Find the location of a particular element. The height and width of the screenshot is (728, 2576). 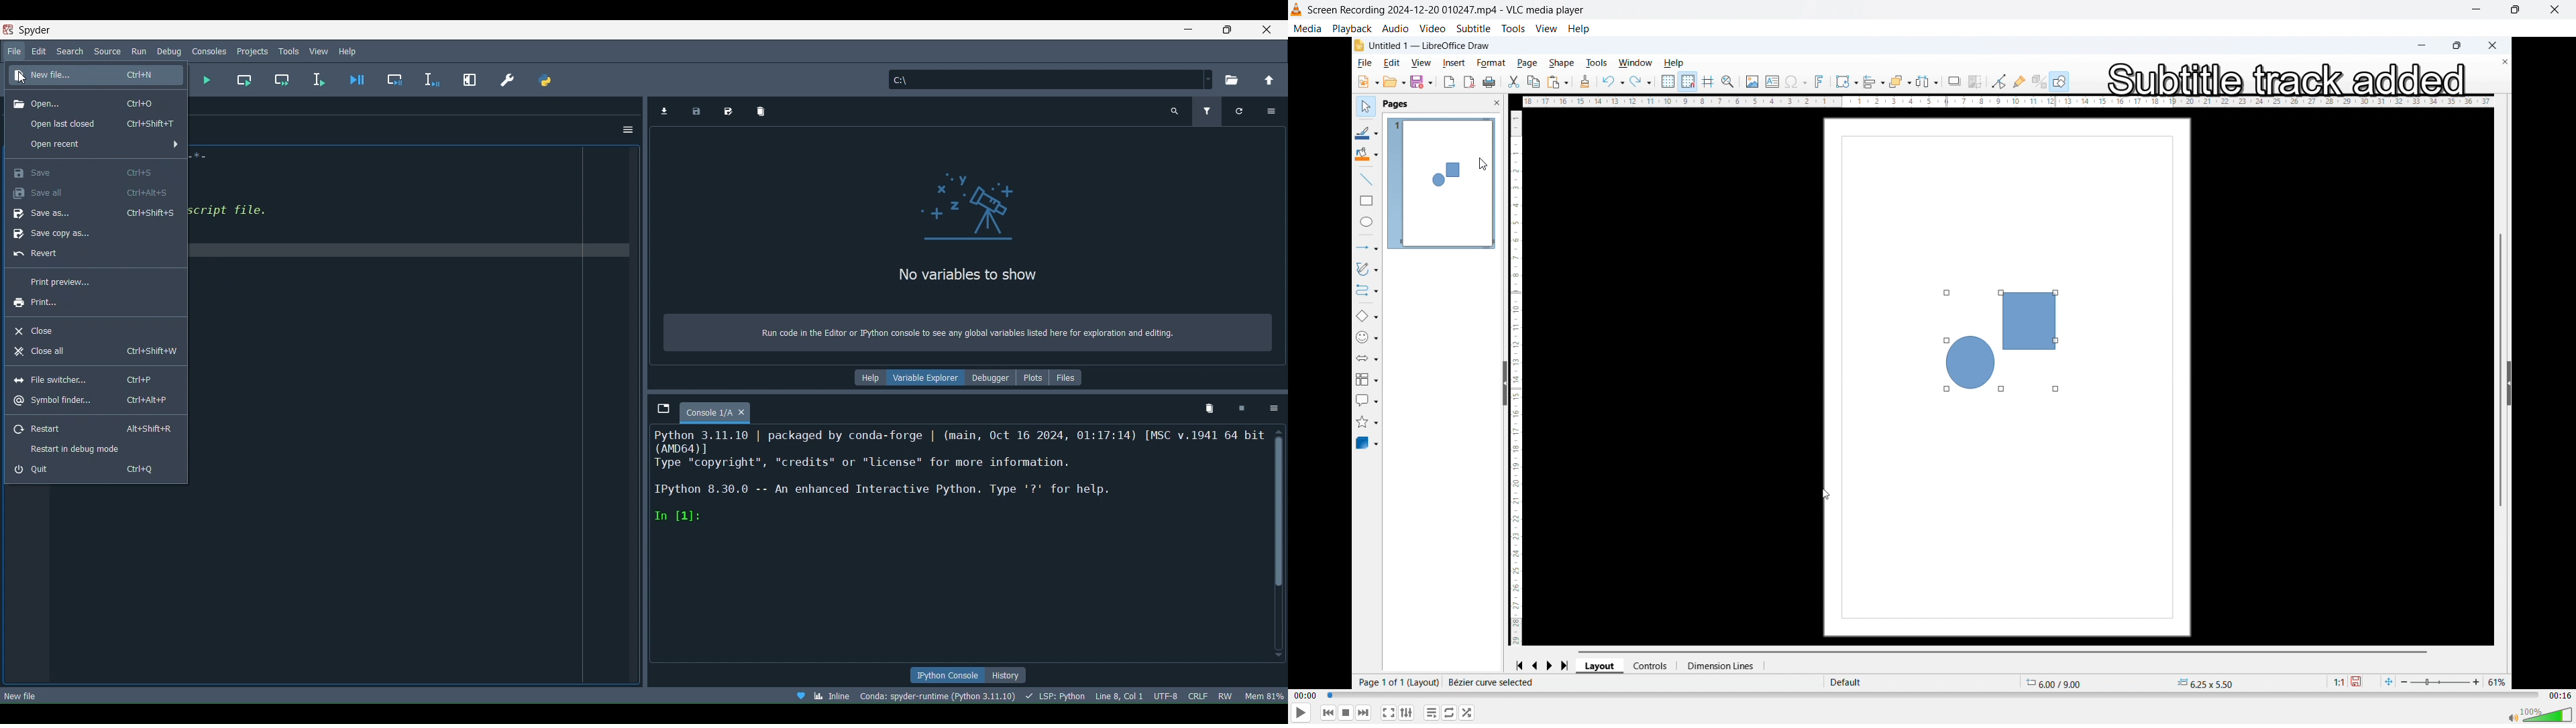

Cursor position is located at coordinates (1120, 696).